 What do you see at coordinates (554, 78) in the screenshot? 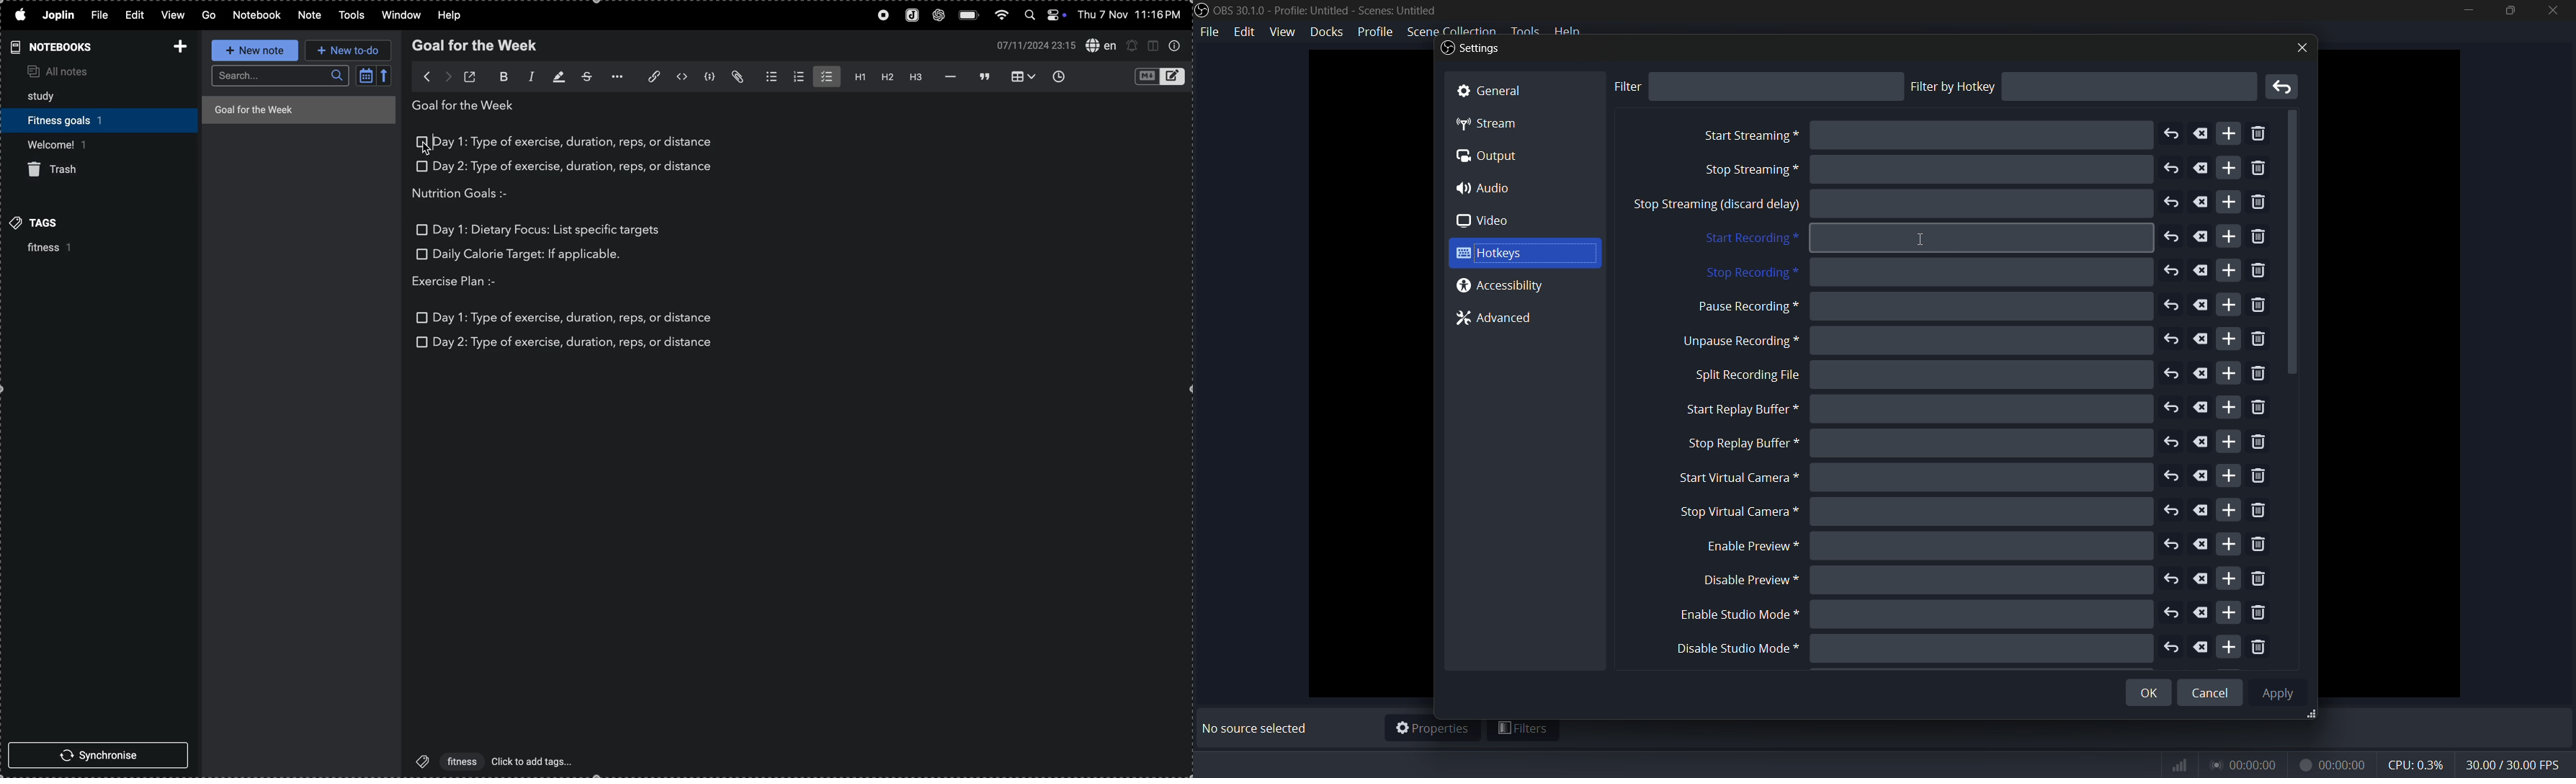
I see `highlight` at bounding box center [554, 78].